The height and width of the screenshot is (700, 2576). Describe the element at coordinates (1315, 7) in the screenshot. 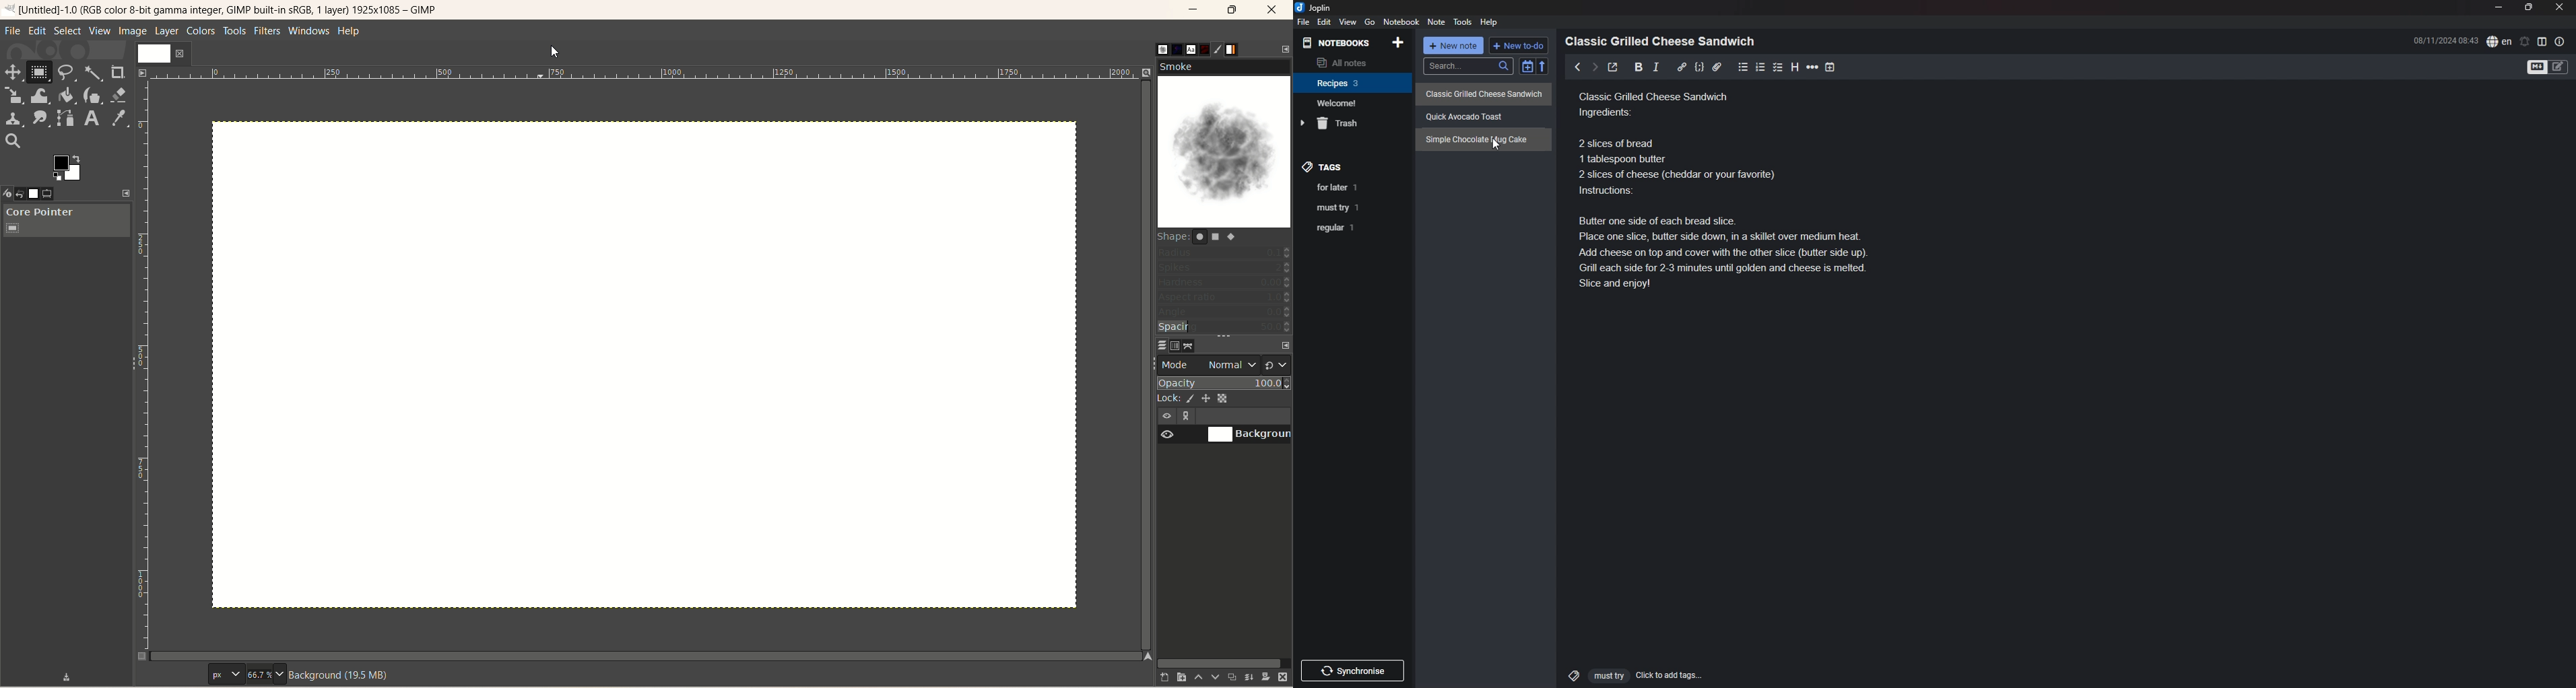

I see `joplin` at that location.